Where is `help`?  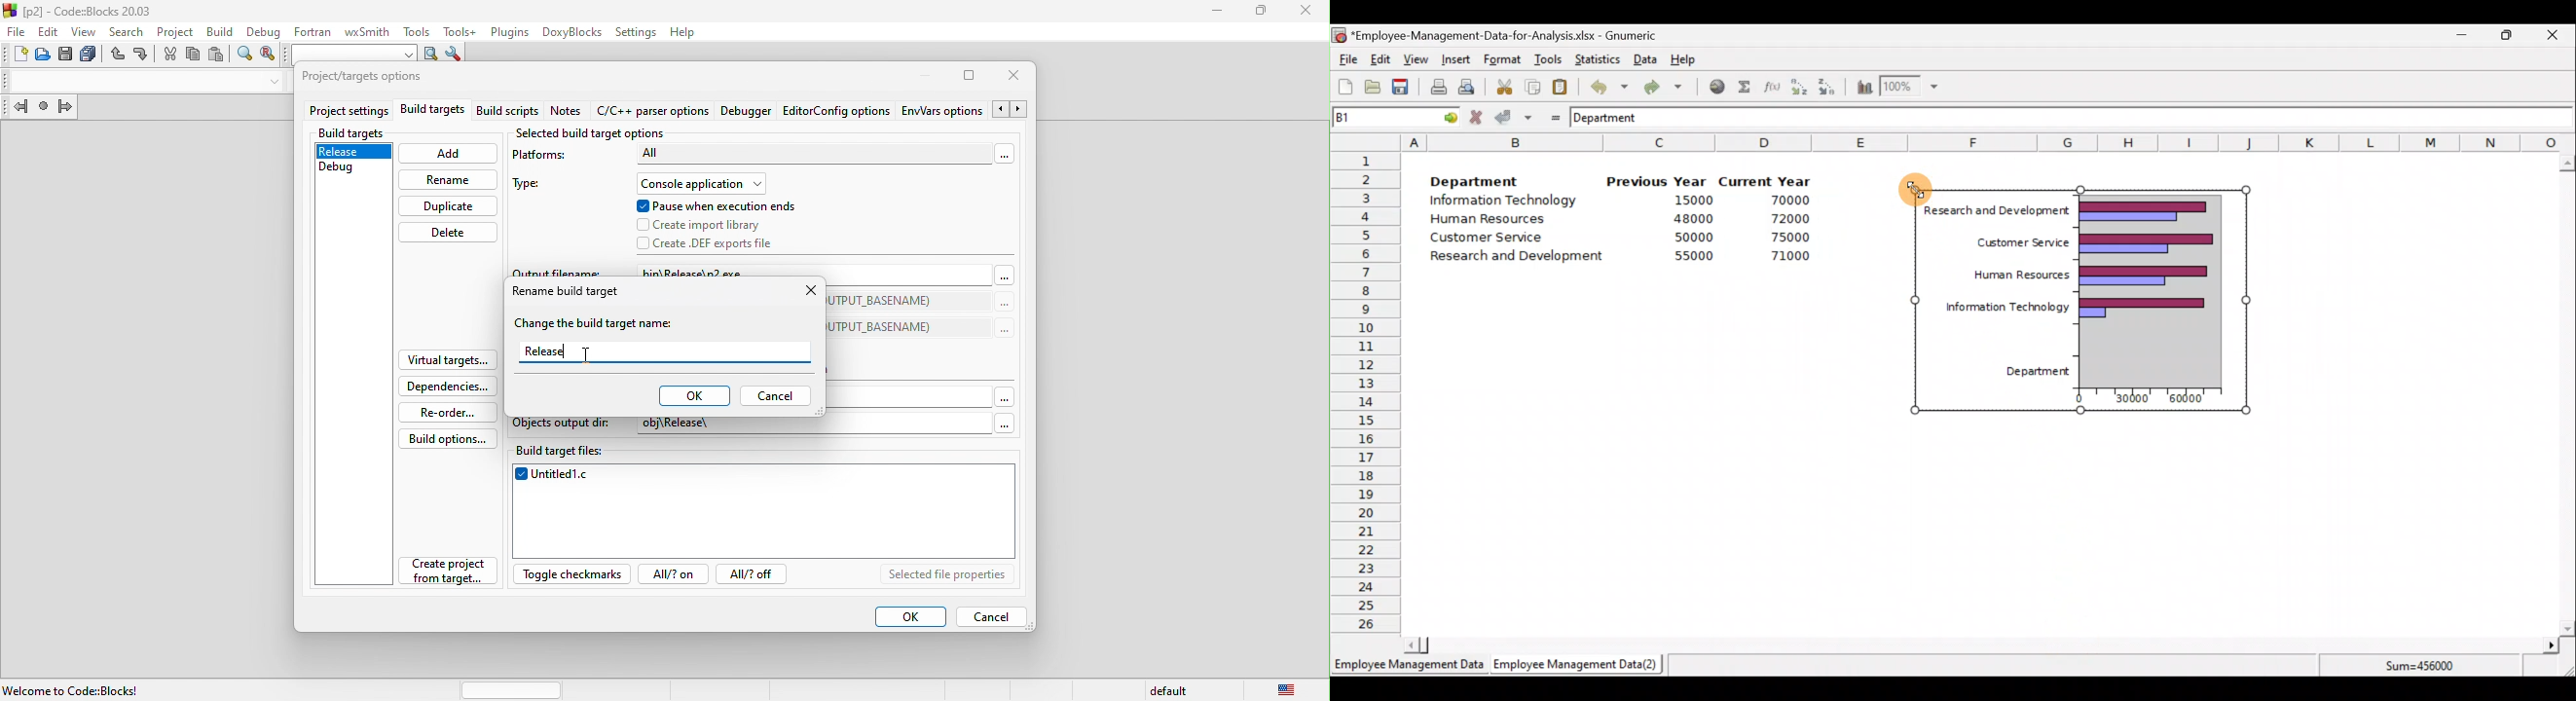 help is located at coordinates (688, 32).